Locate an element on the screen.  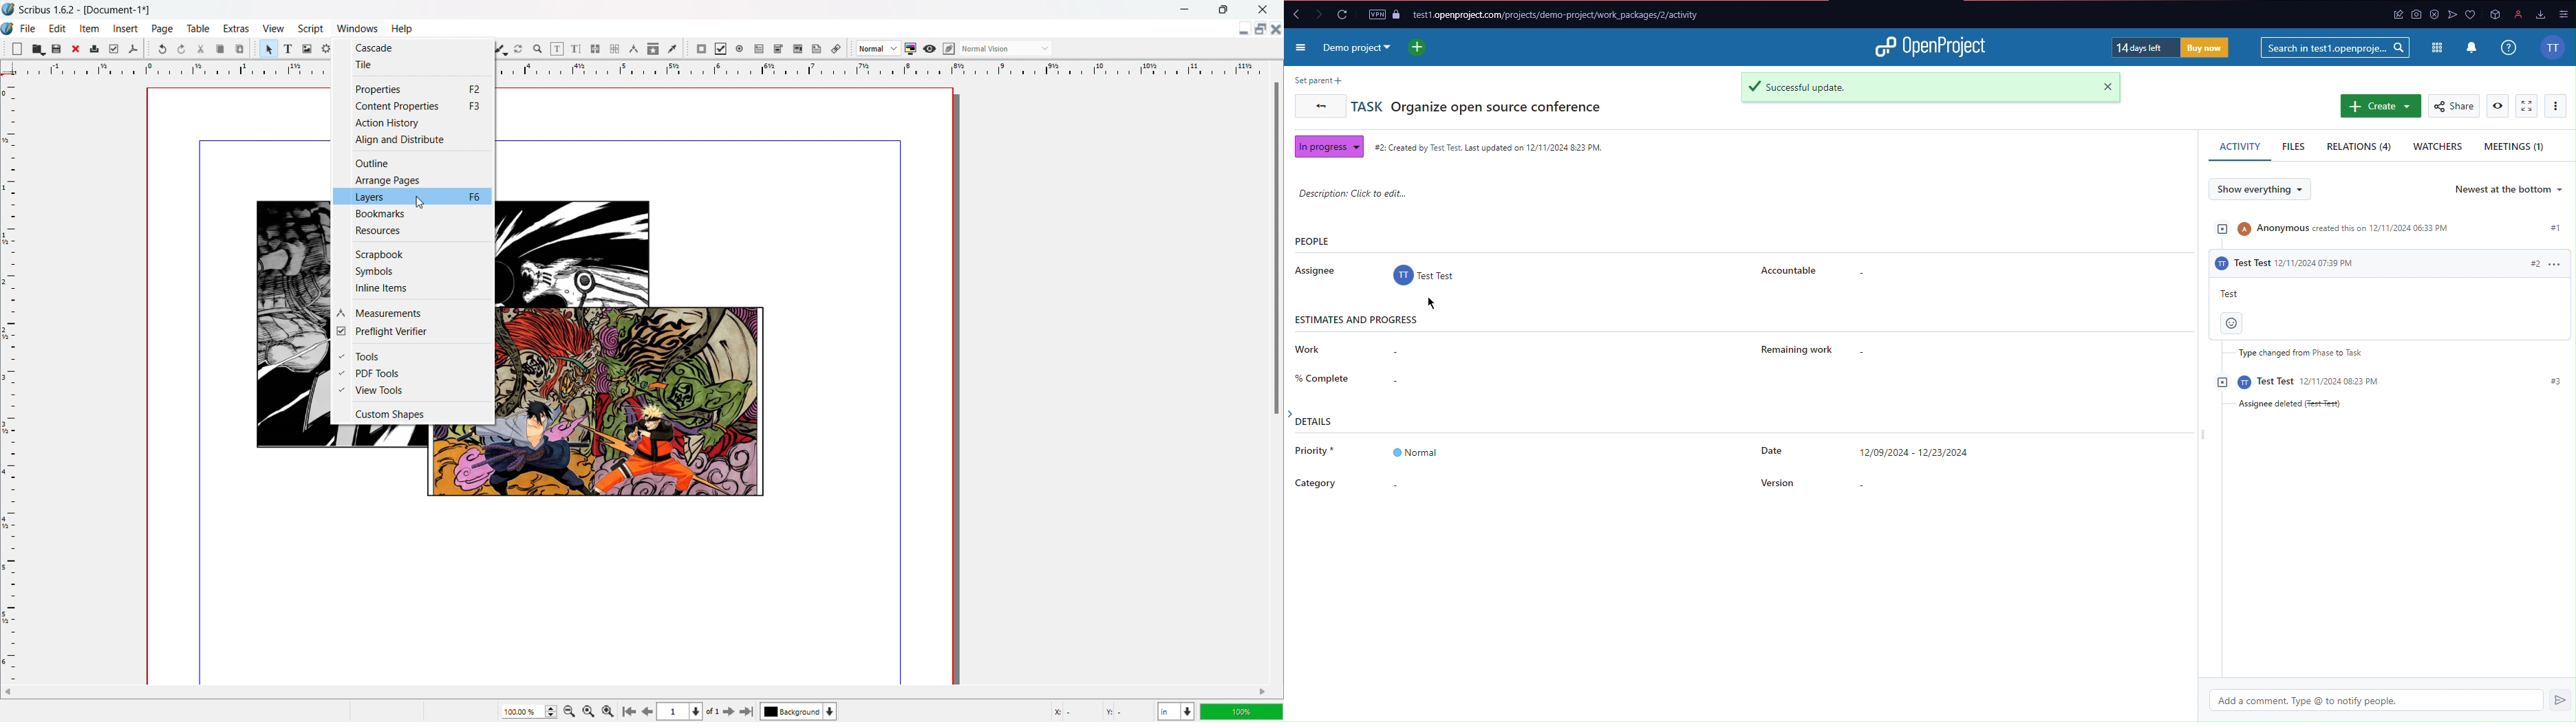
tools is located at coordinates (413, 356).